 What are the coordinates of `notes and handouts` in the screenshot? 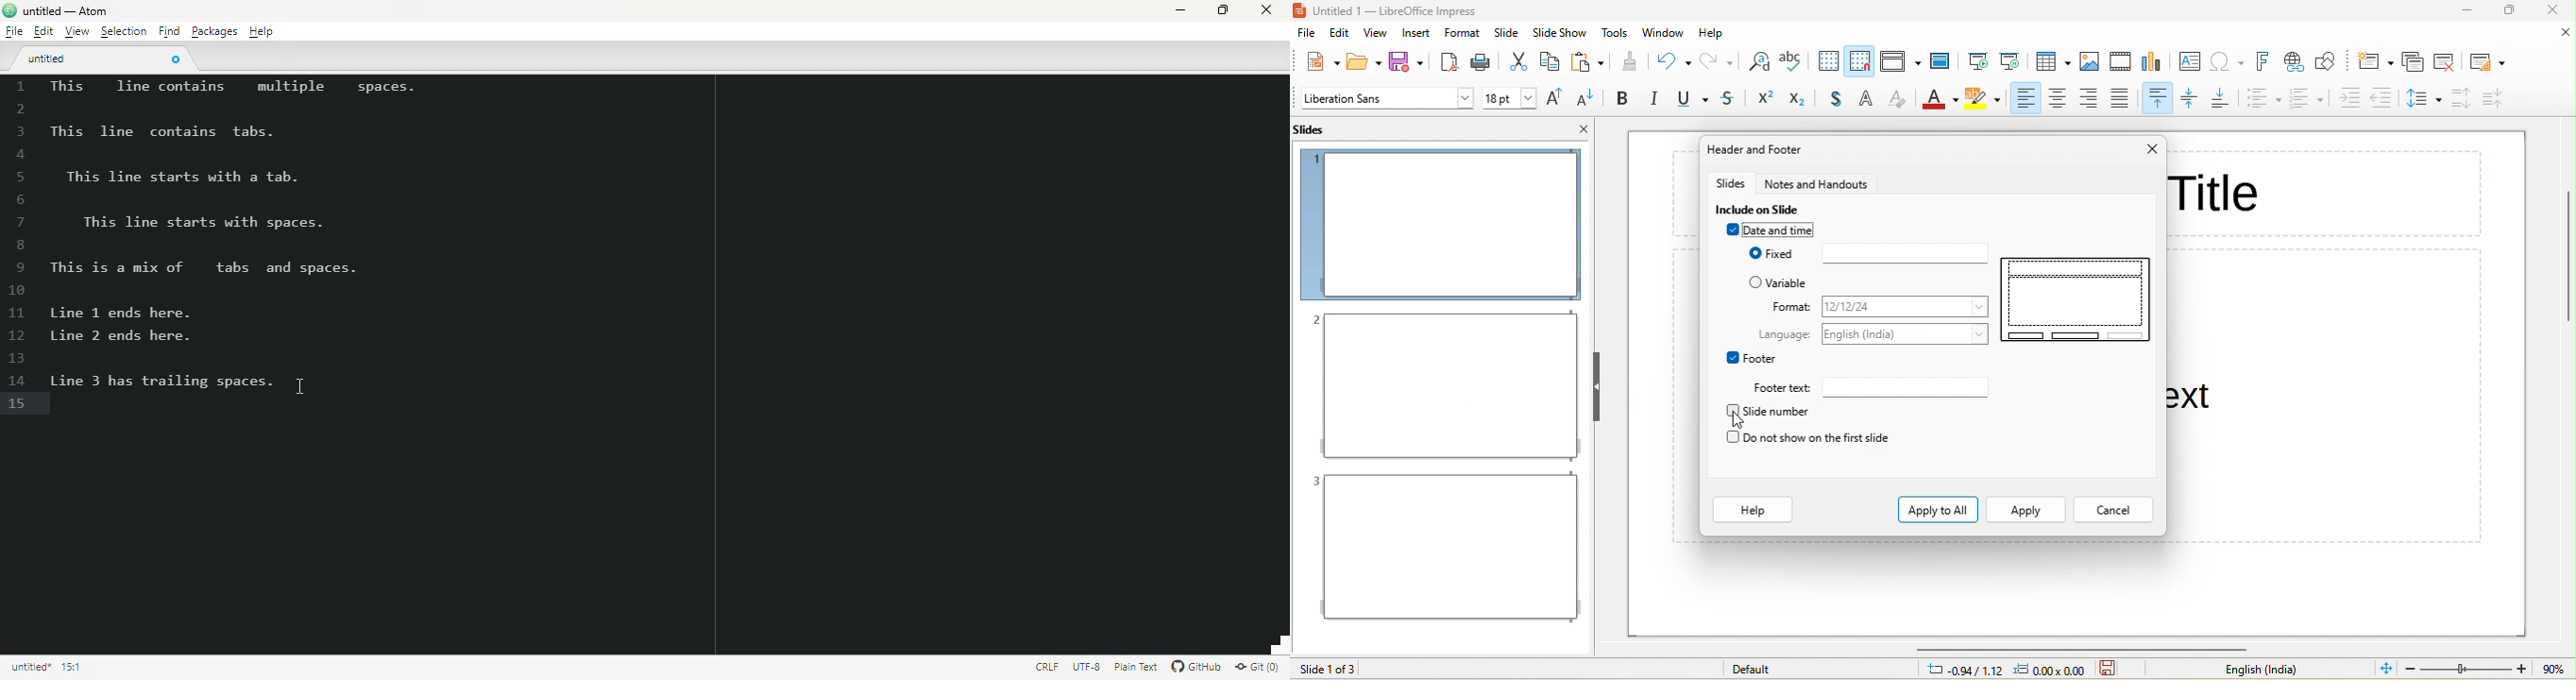 It's located at (1818, 183).